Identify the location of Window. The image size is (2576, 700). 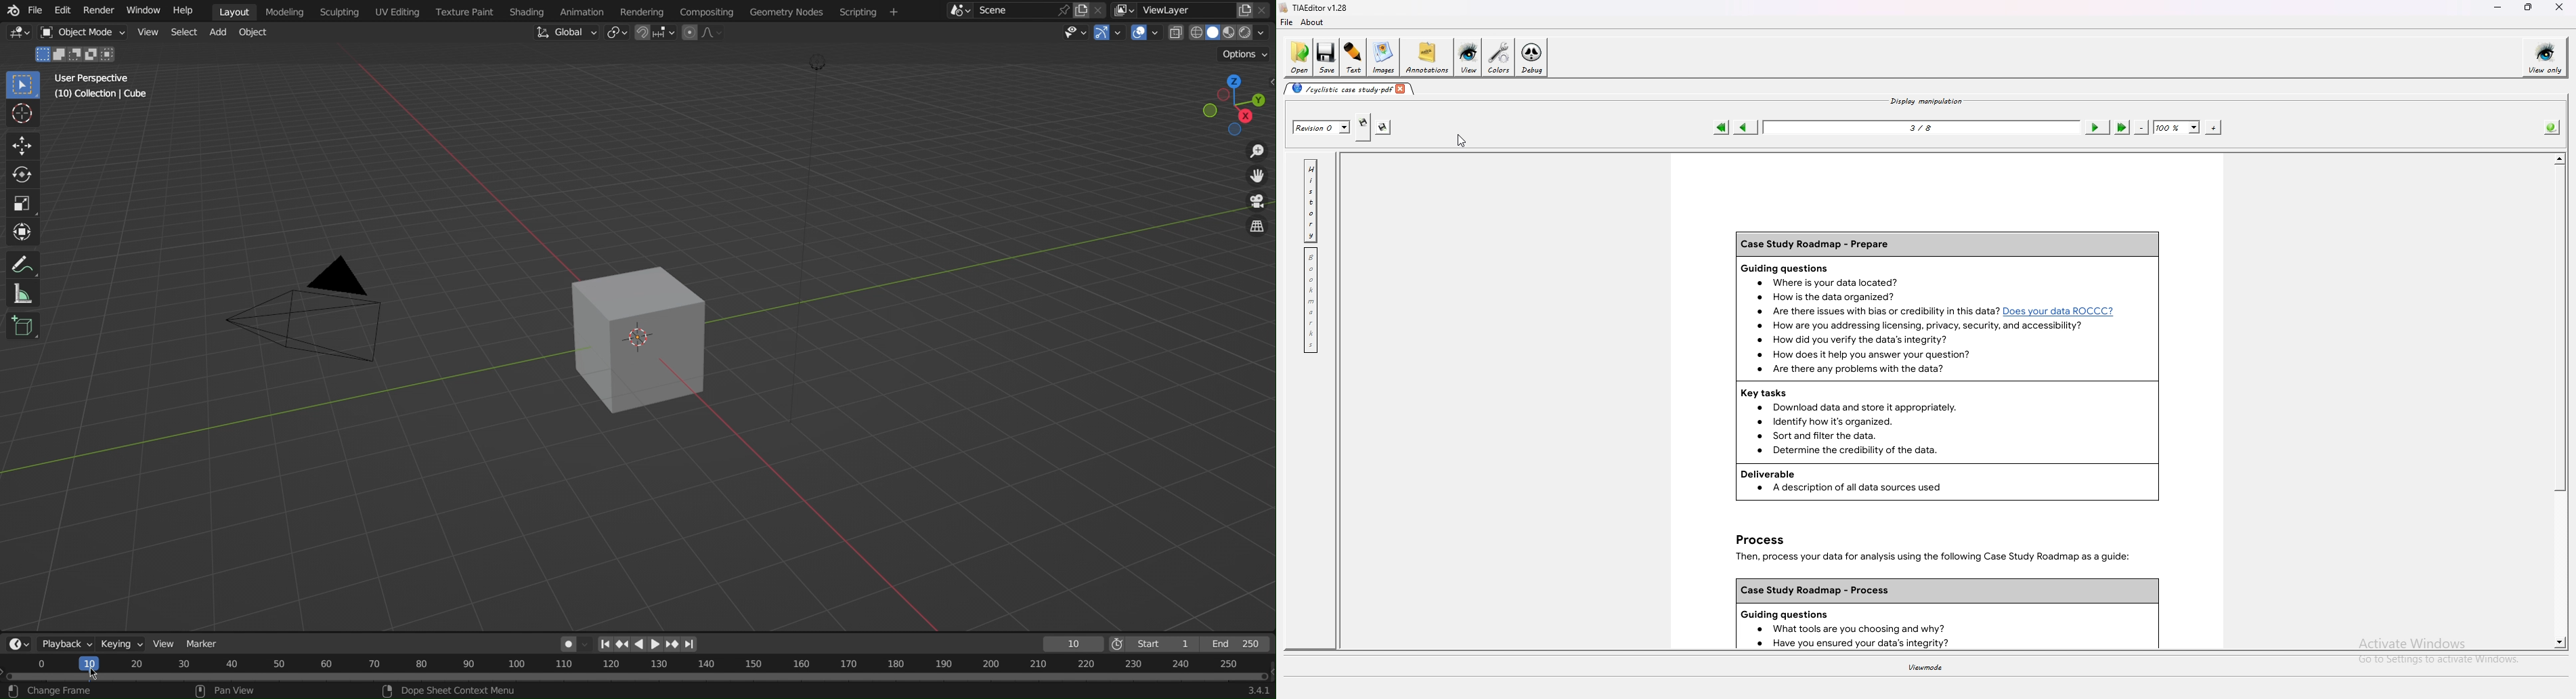
(143, 11).